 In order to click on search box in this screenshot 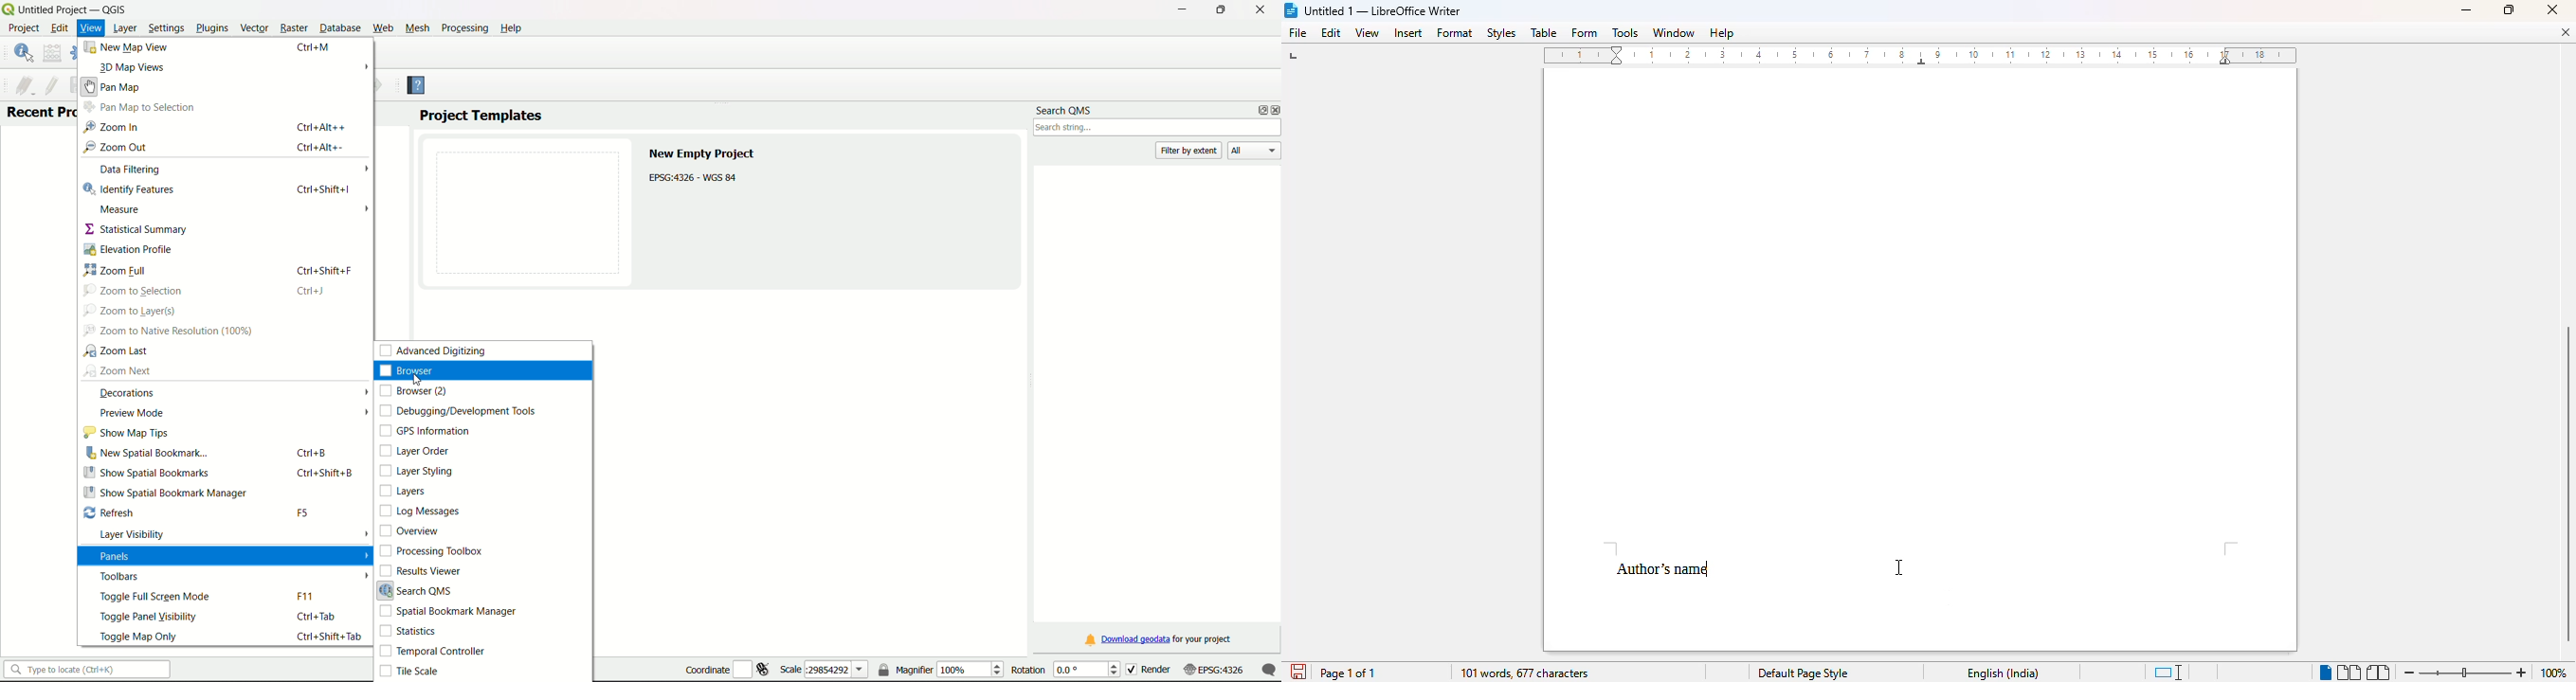, I will do `click(1158, 128)`.